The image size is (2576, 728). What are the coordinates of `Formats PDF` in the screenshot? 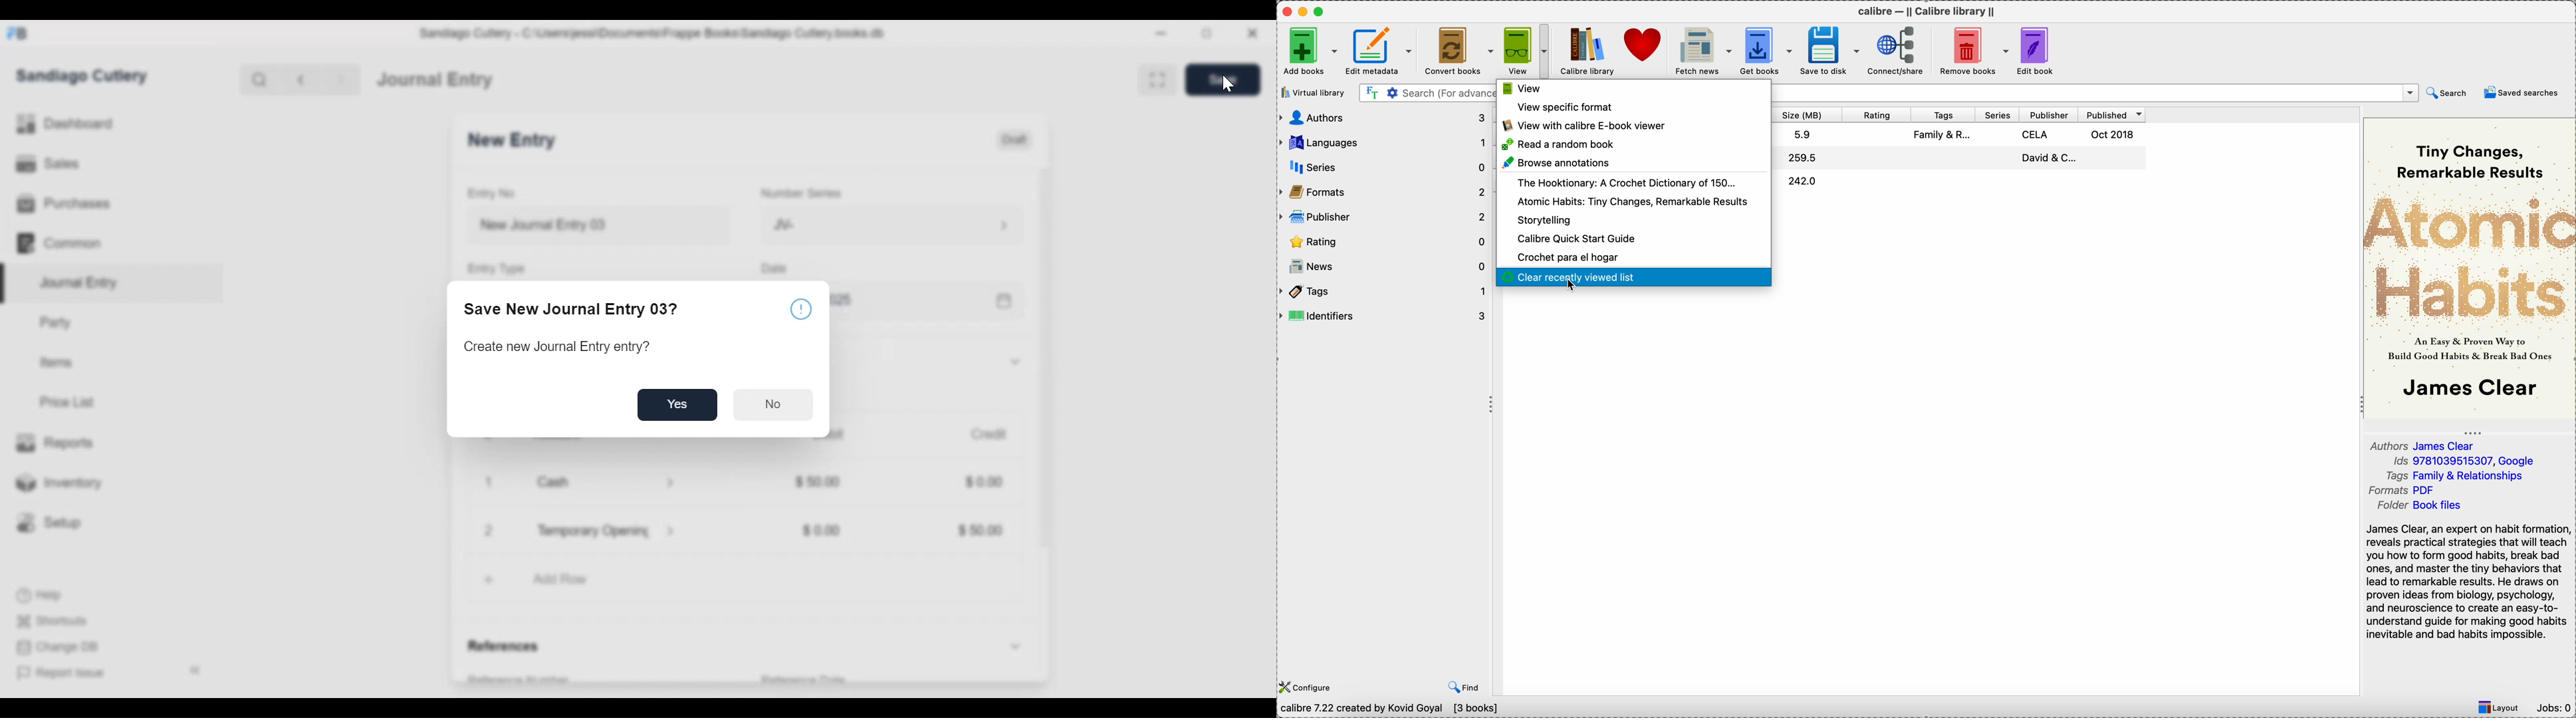 It's located at (2410, 491).